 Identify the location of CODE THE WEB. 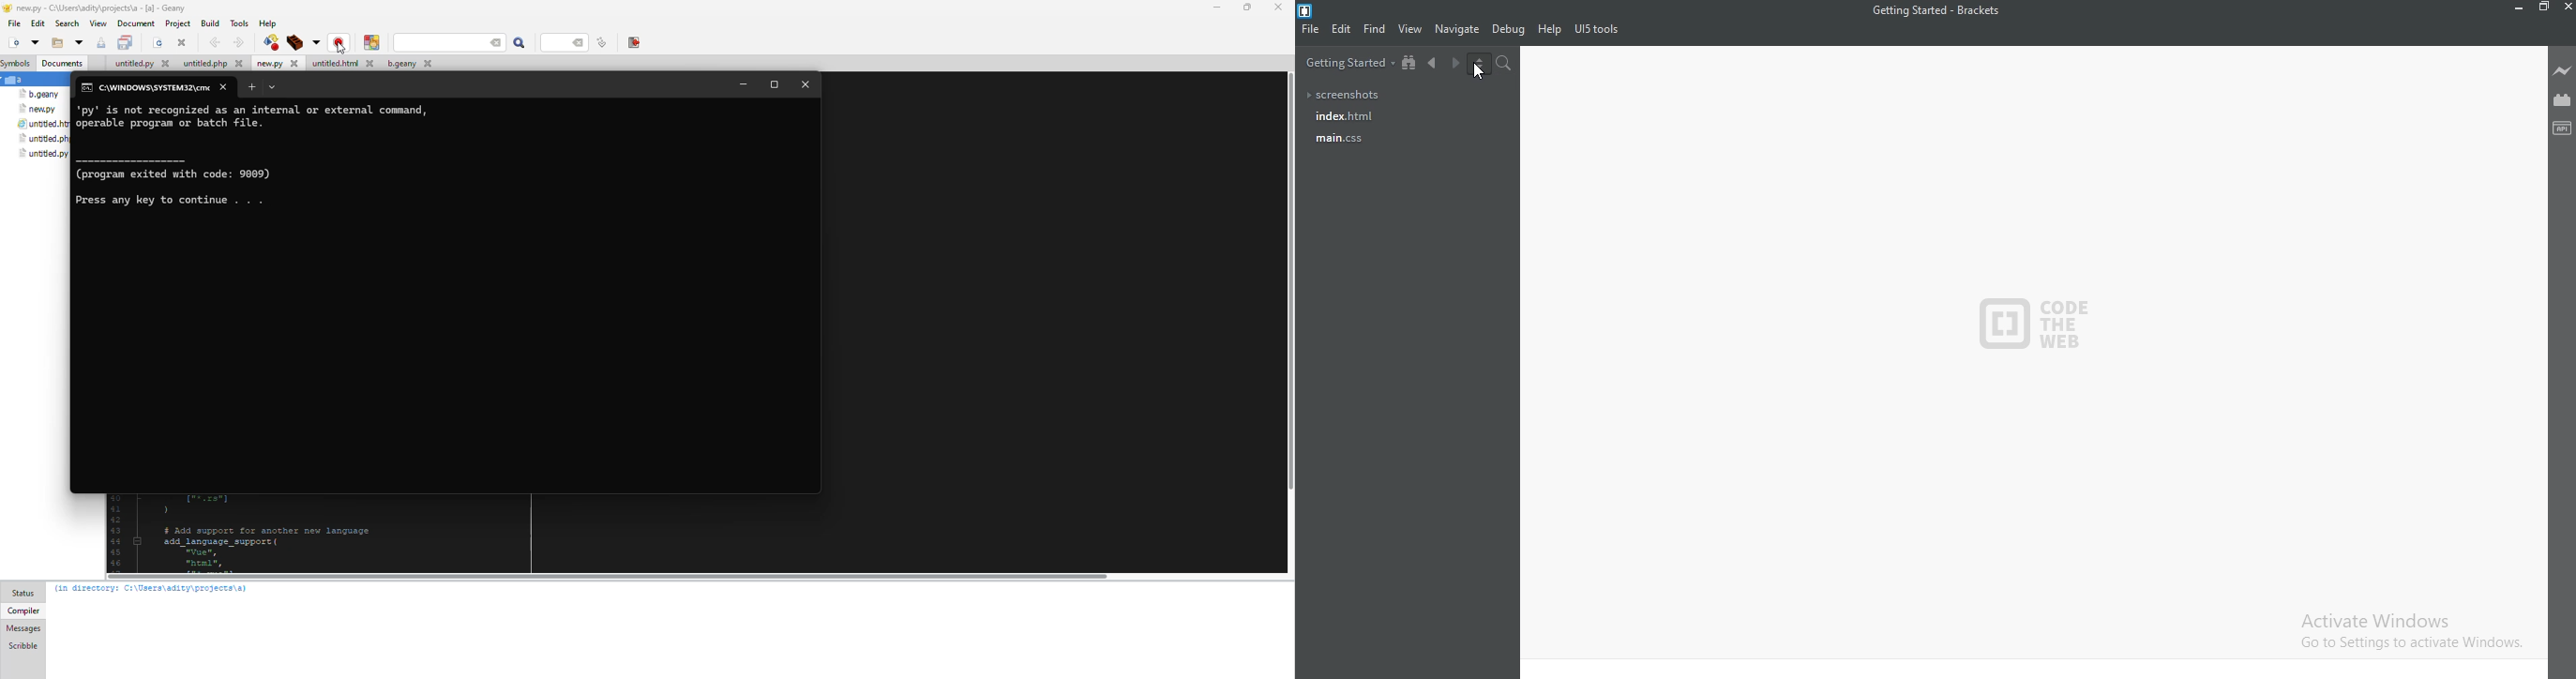
(2040, 317).